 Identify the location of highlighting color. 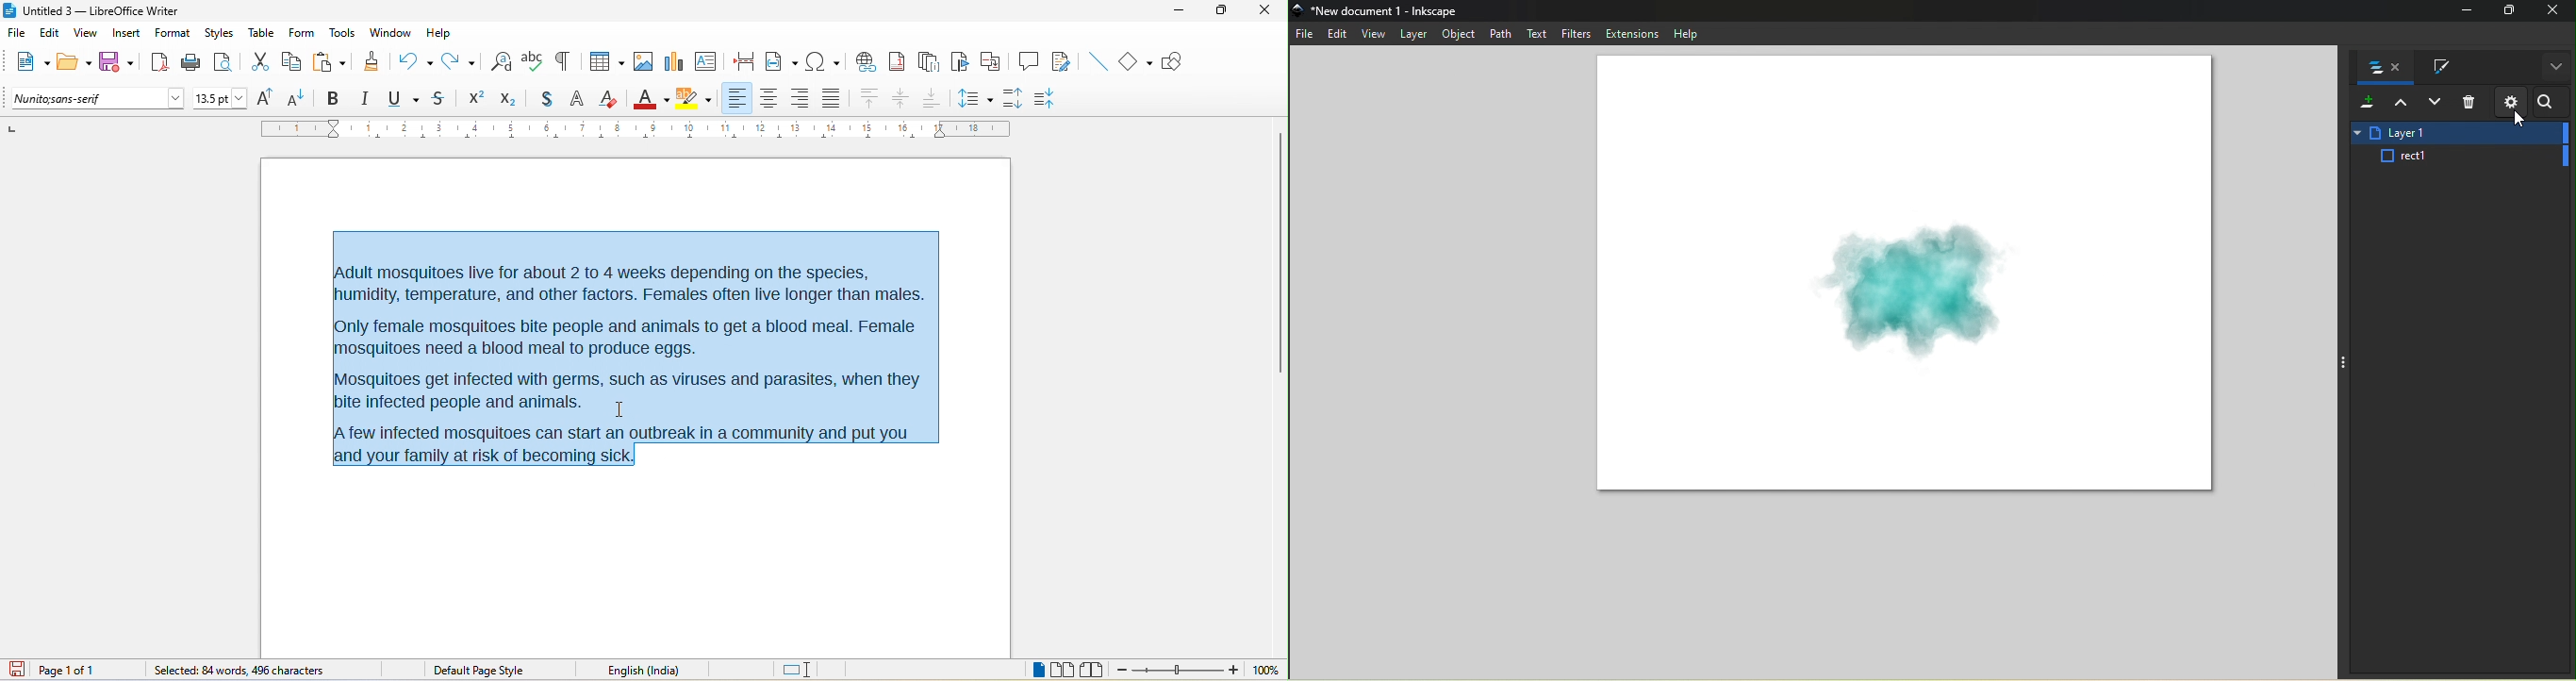
(694, 99).